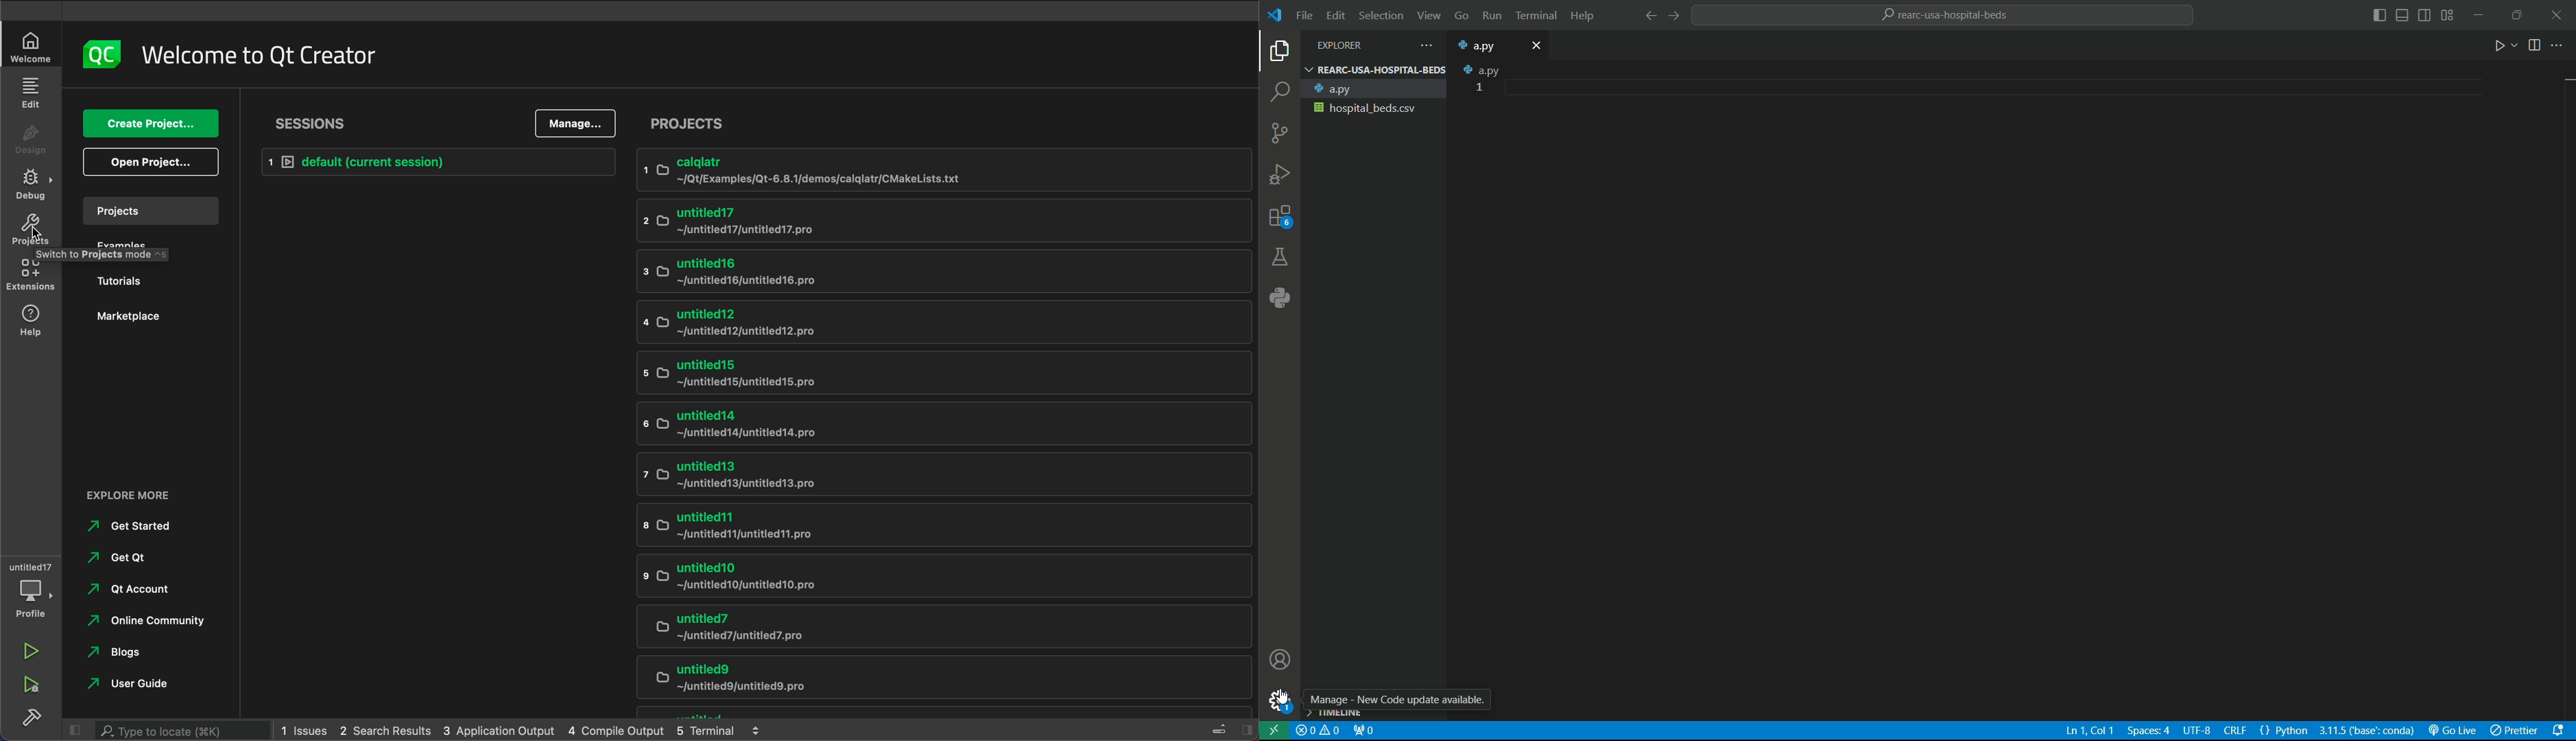 The height and width of the screenshot is (756, 2576). Describe the element at coordinates (2557, 15) in the screenshot. I see `close app` at that location.